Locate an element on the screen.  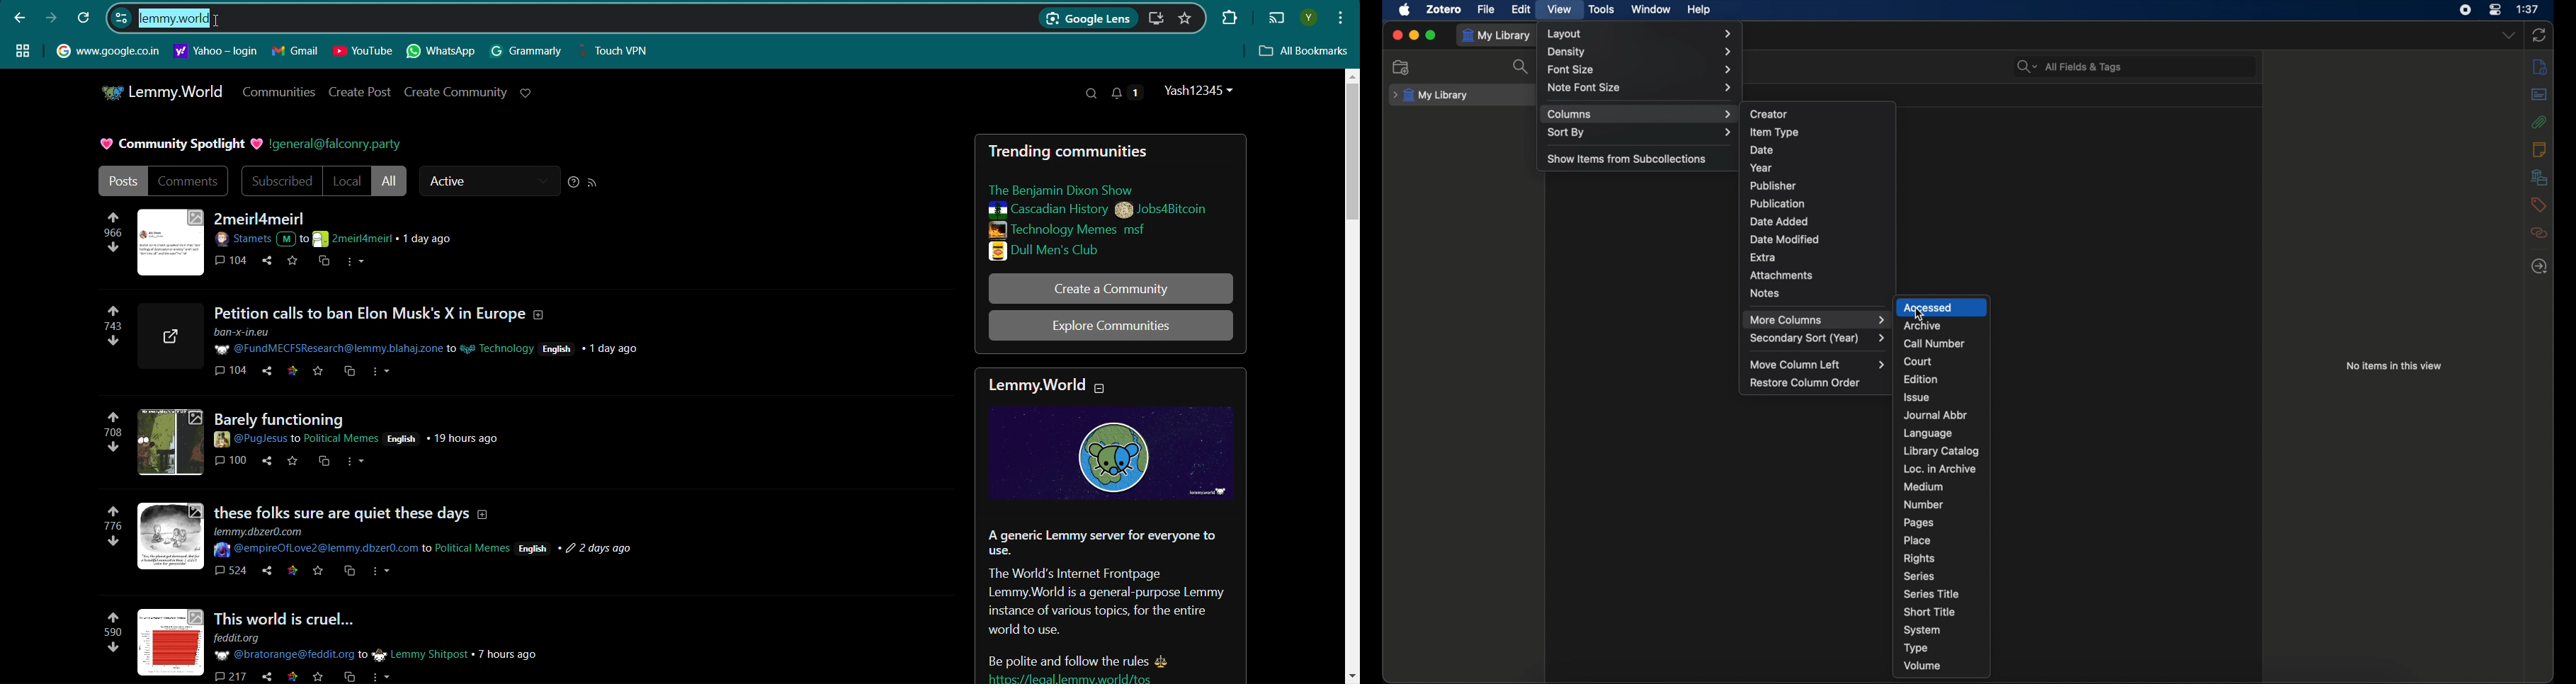
library catalog is located at coordinates (1941, 450).